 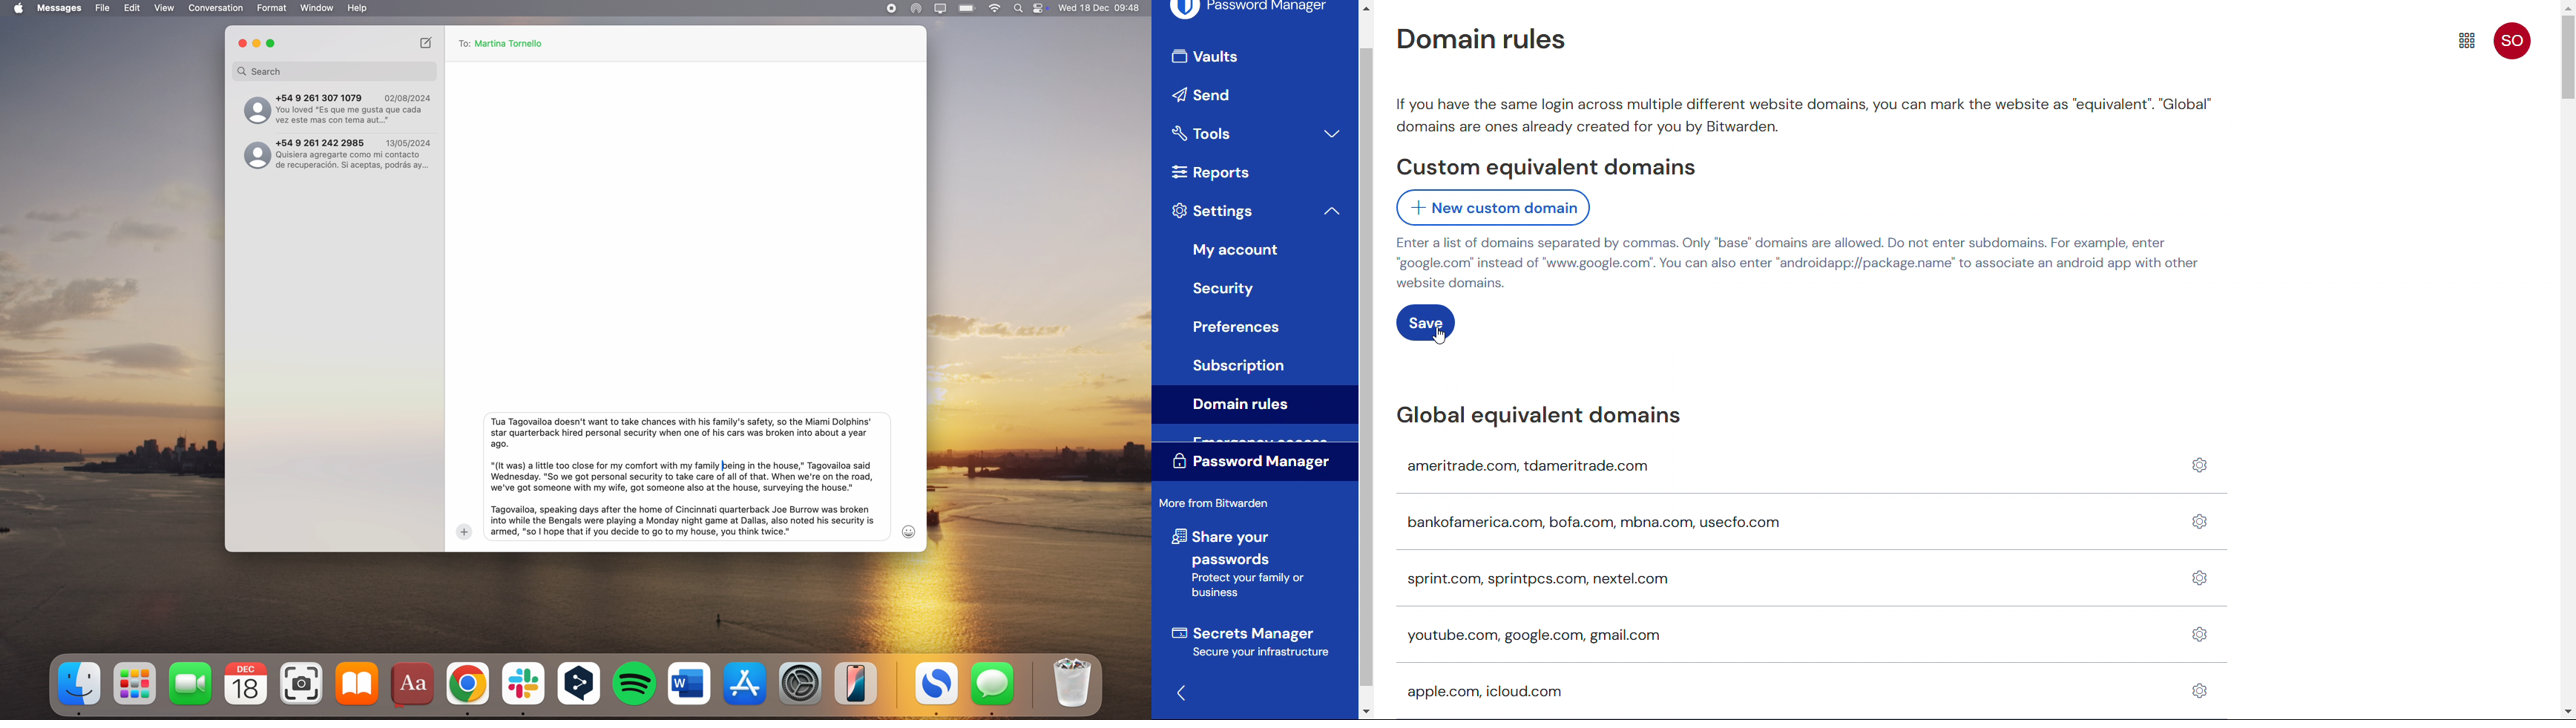 I want to click on More from Bit Warden, so click(x=1217, y=504).